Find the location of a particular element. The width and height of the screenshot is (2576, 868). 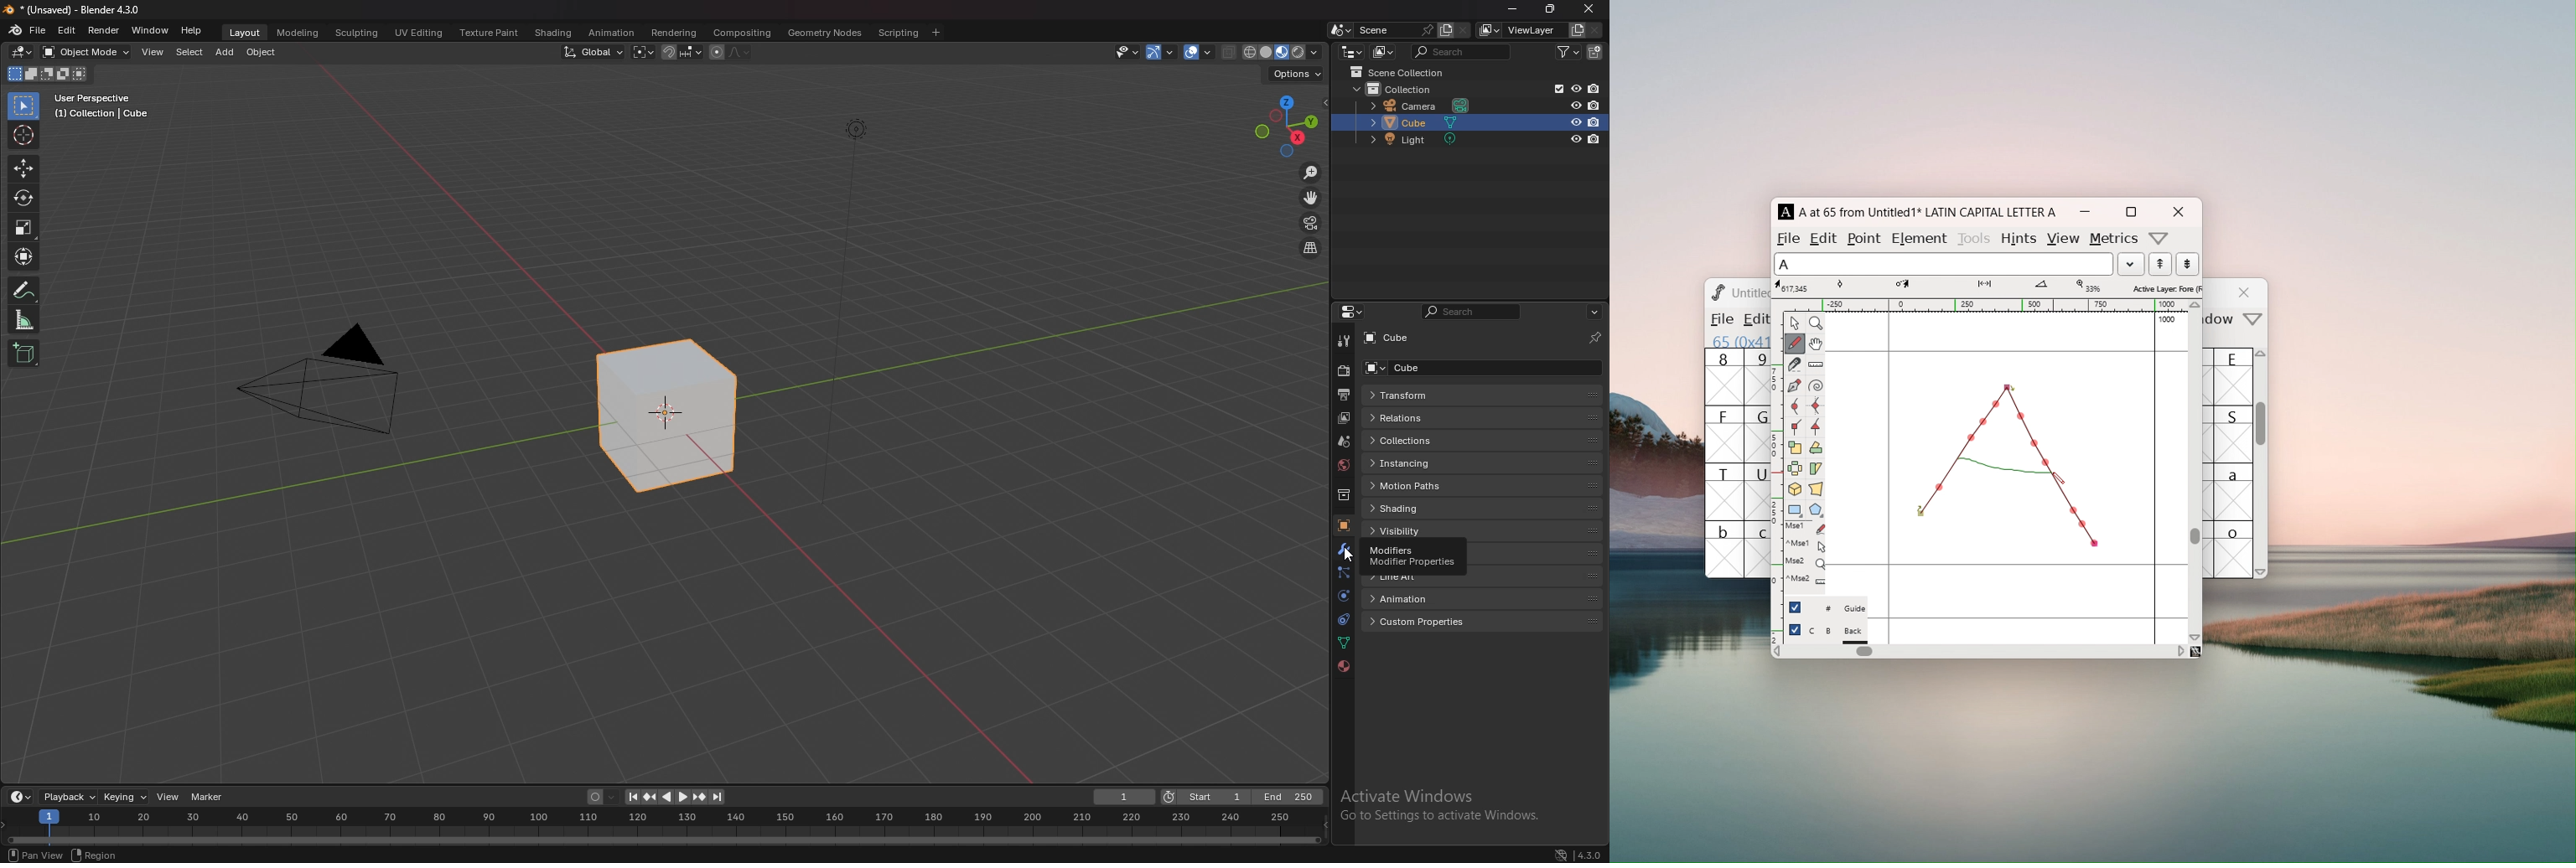

scroll right is located at coordinates (2181, 650).